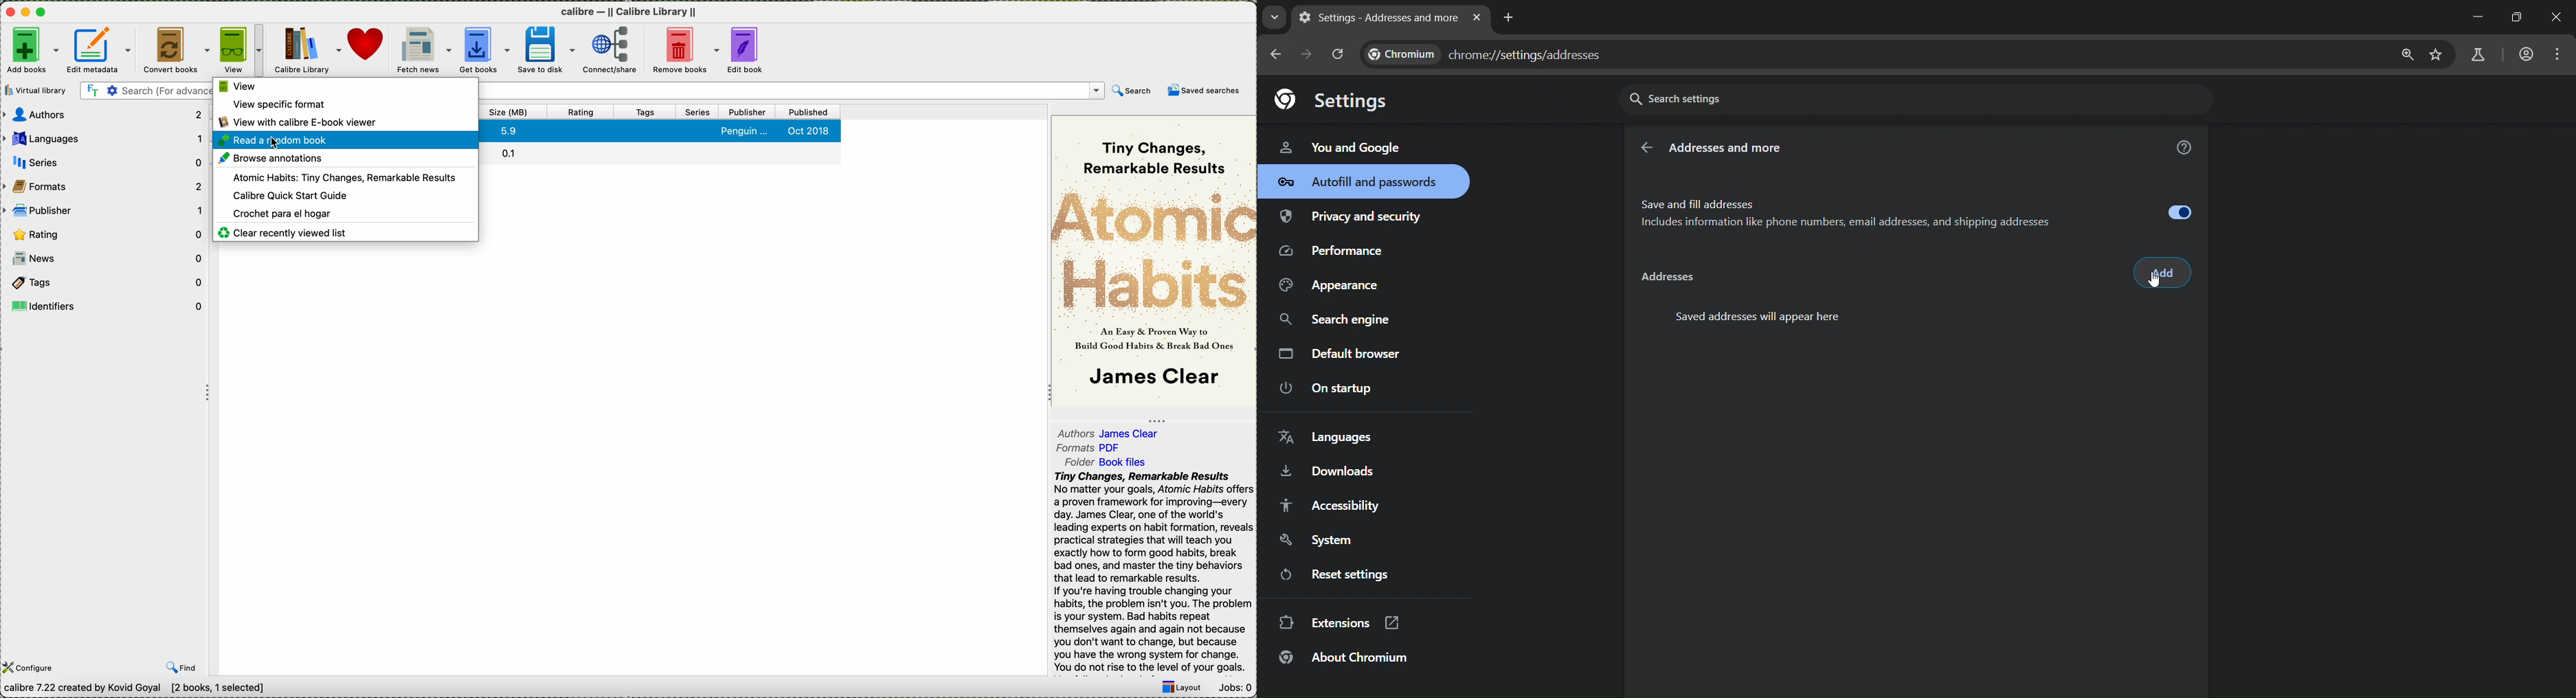 This screenshot has width=2576, height=700. I want to click on view specific format, so click(284, 106).